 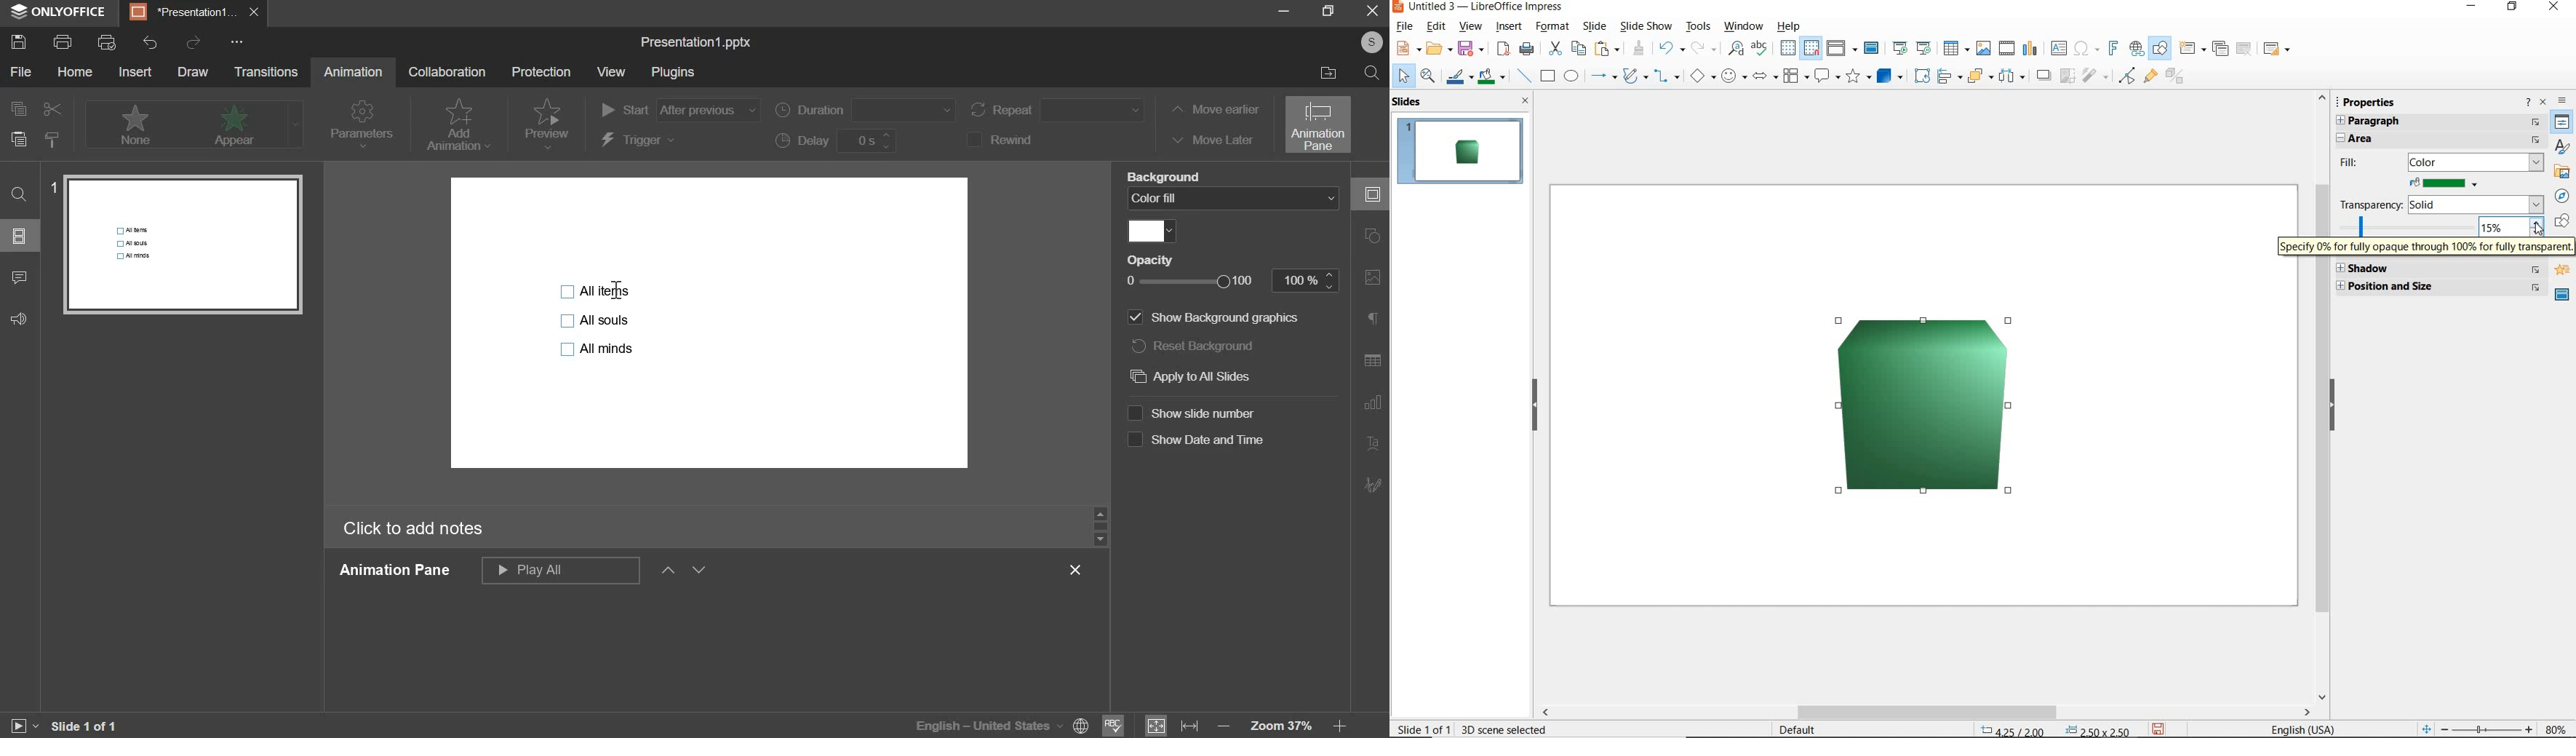 I want to click on rectangle, so click(x=1546, y=76).